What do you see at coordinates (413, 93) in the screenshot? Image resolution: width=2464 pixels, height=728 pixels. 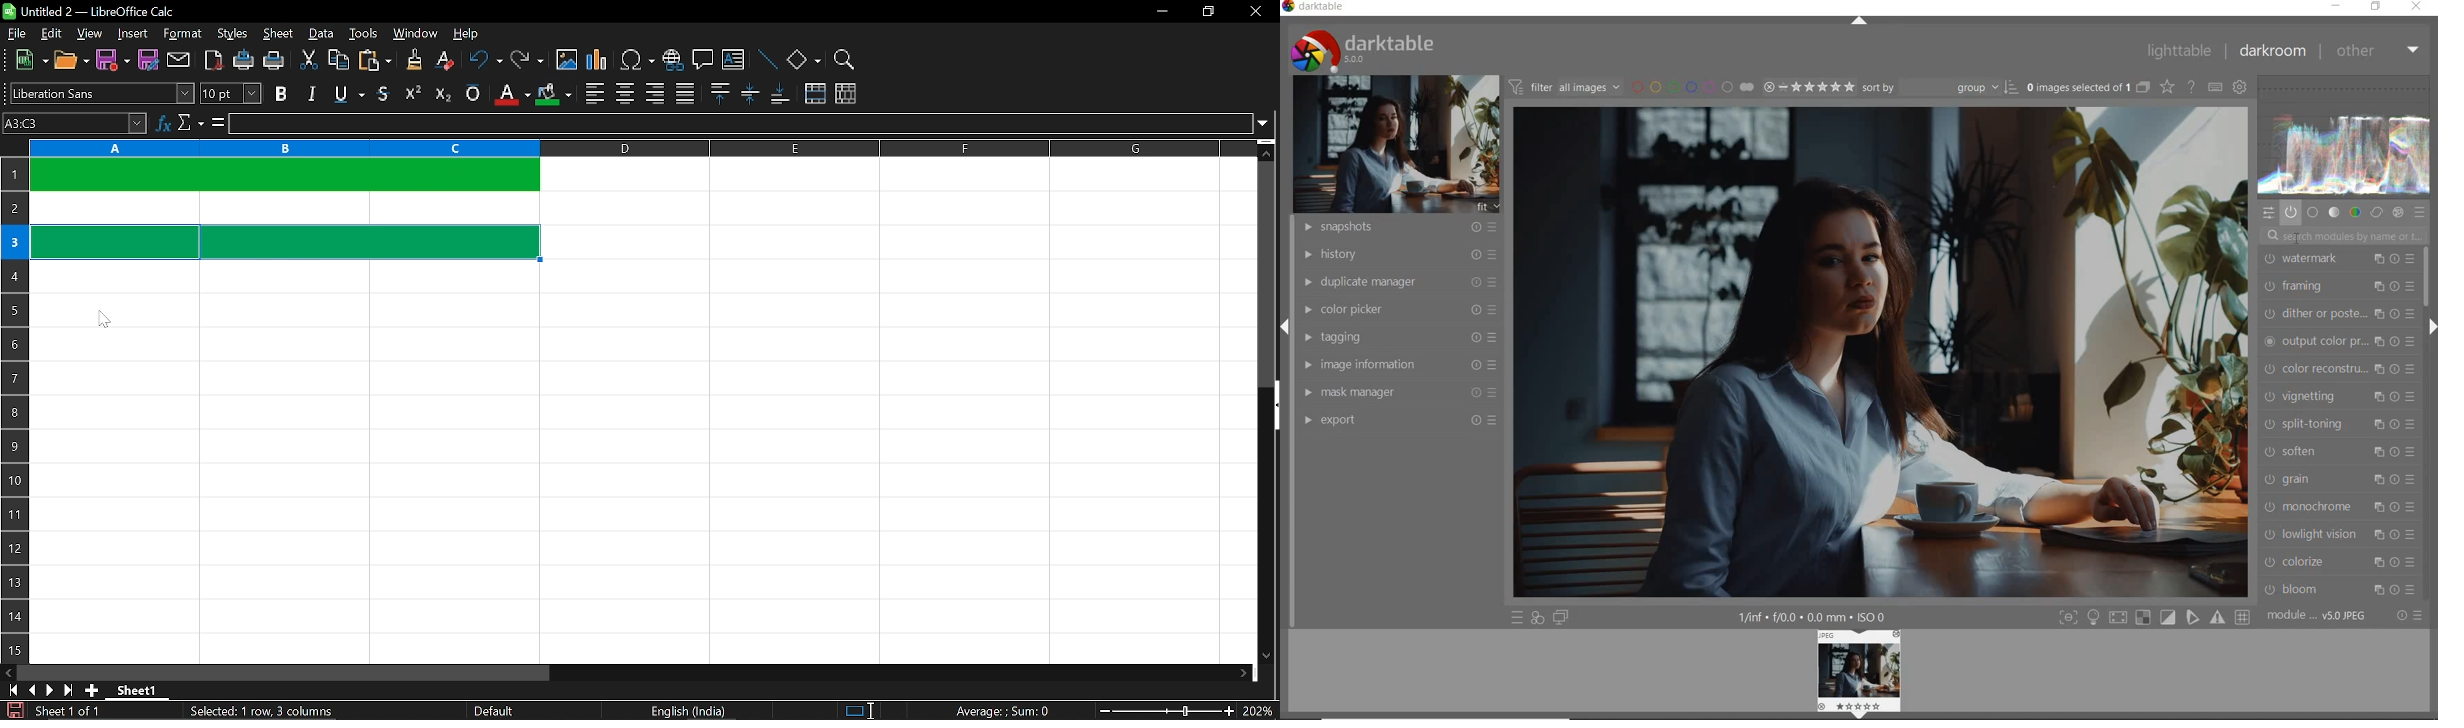 I see `supercript` at bounding box center [413, 93].